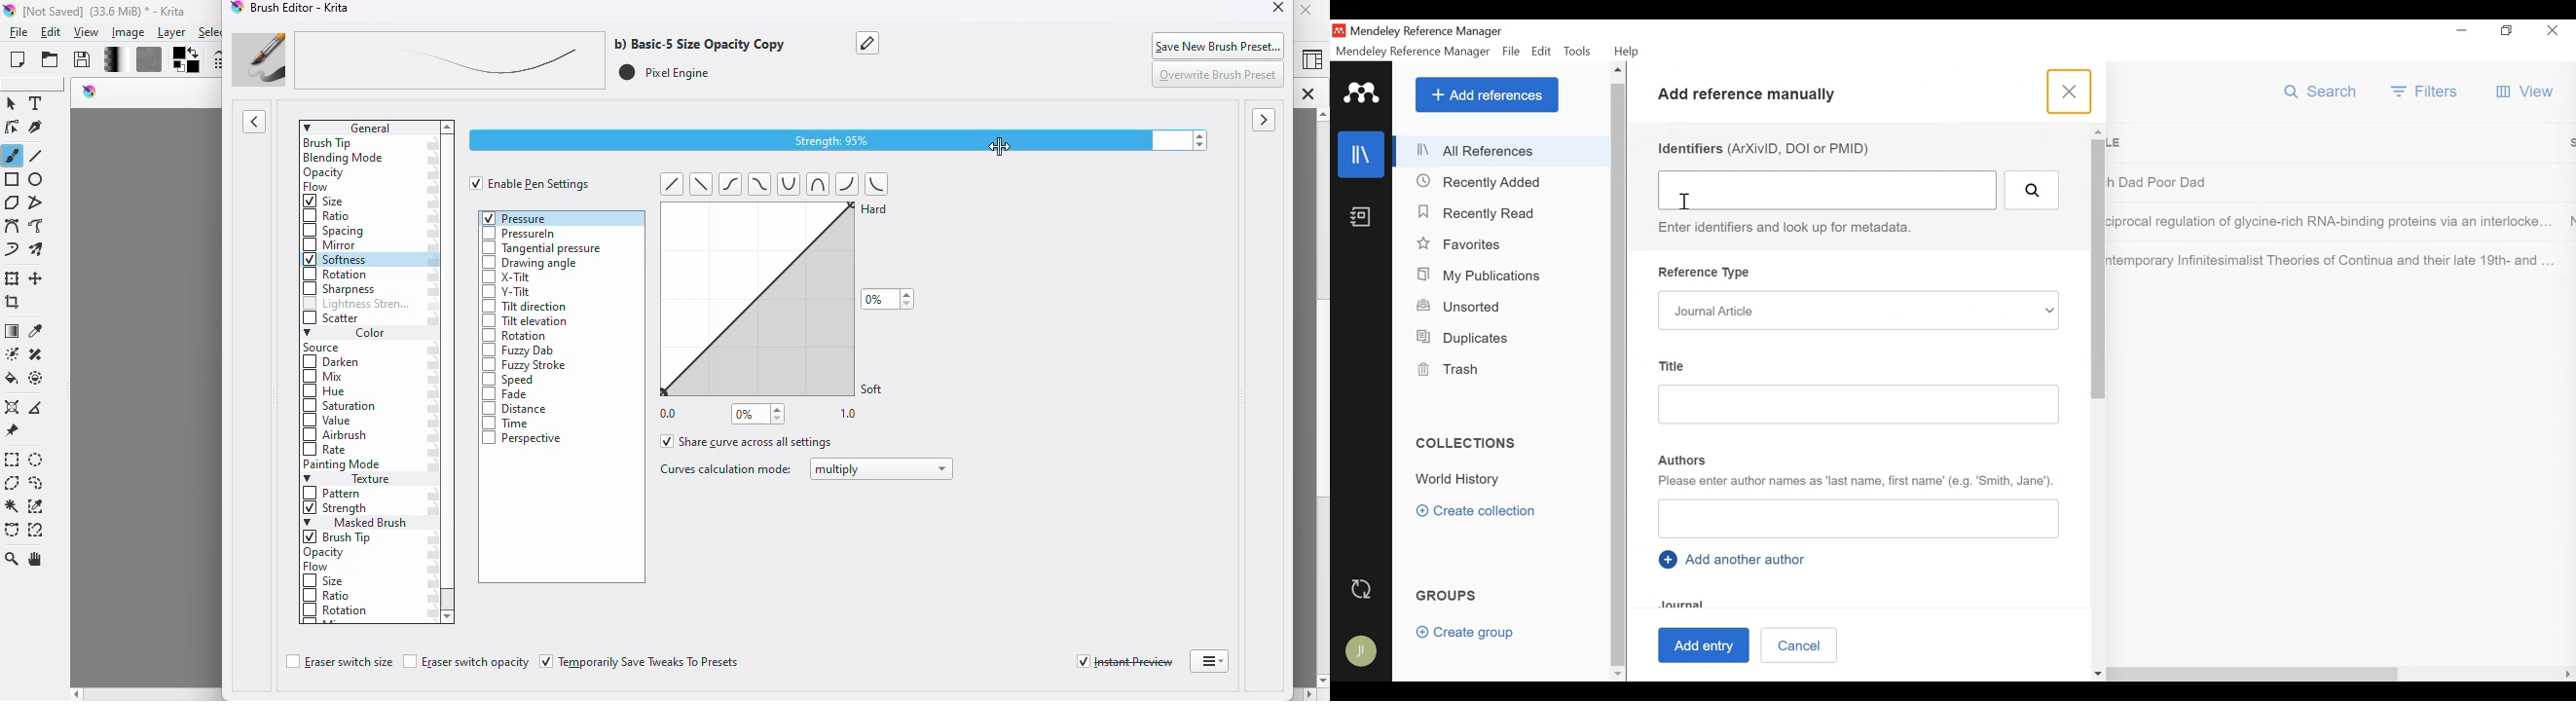  Describe the element at coordinates (1856, 310) in the screenshot. I see `Journal Article` at that location.